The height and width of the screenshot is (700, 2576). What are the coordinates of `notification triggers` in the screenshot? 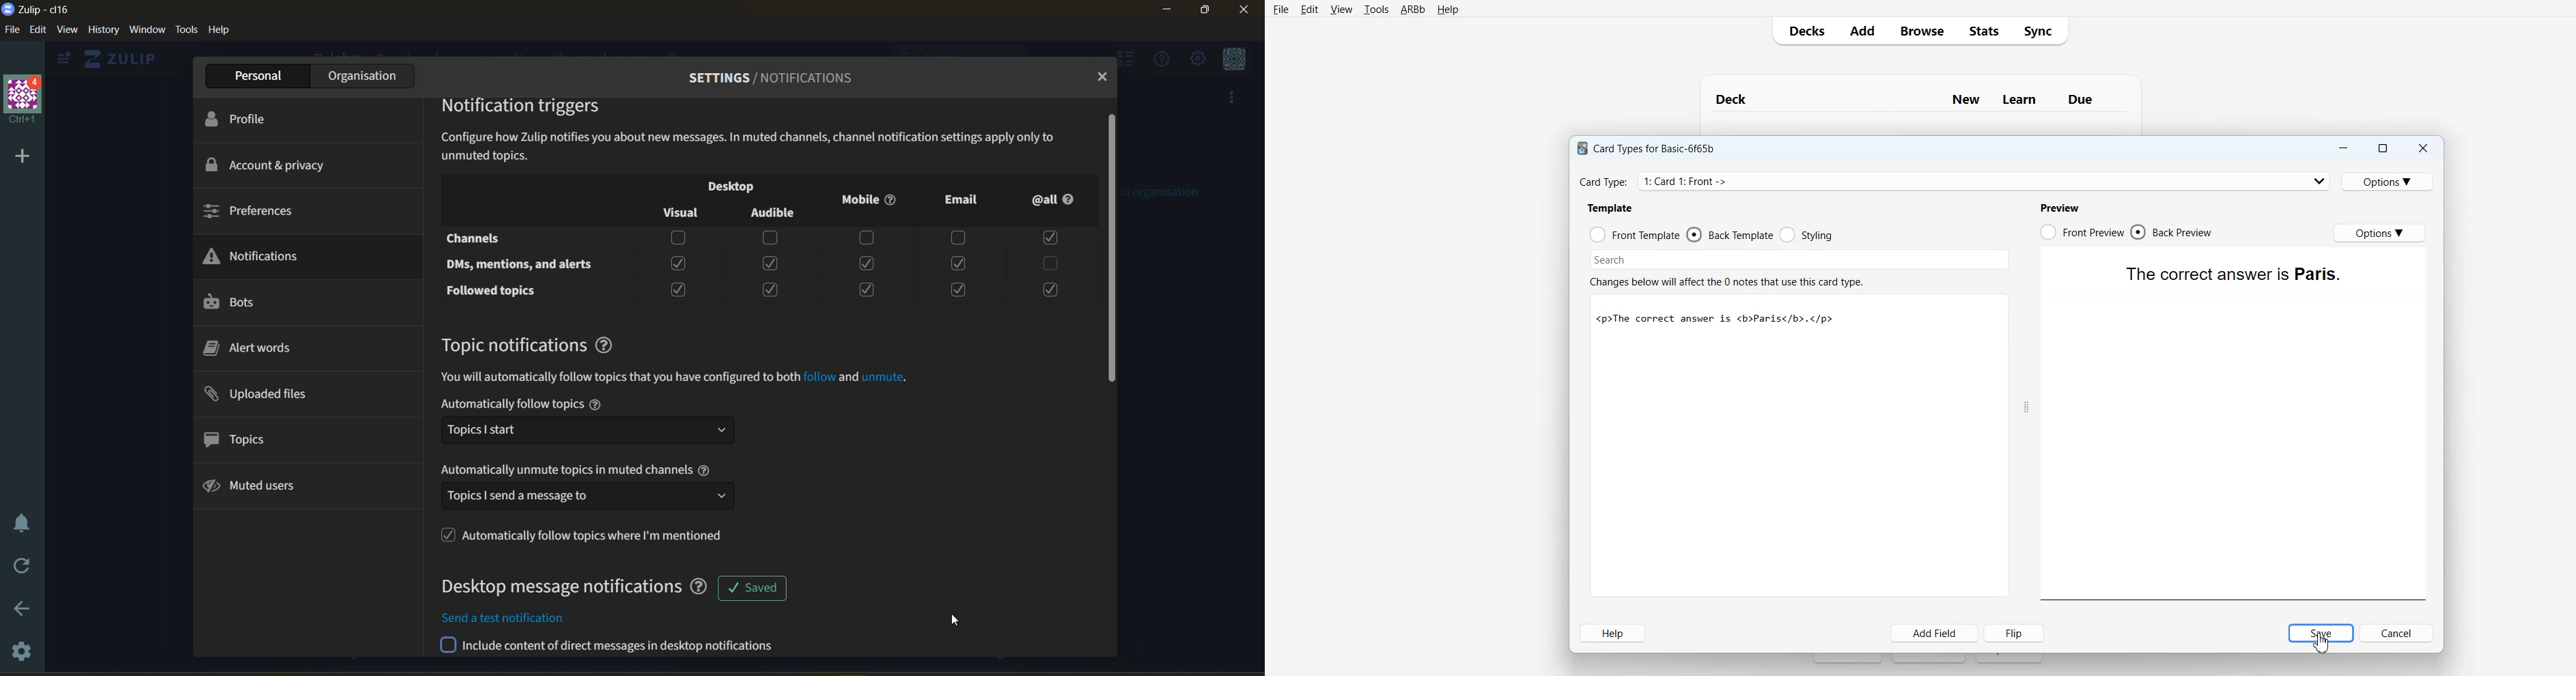 It's located at (526, 108).